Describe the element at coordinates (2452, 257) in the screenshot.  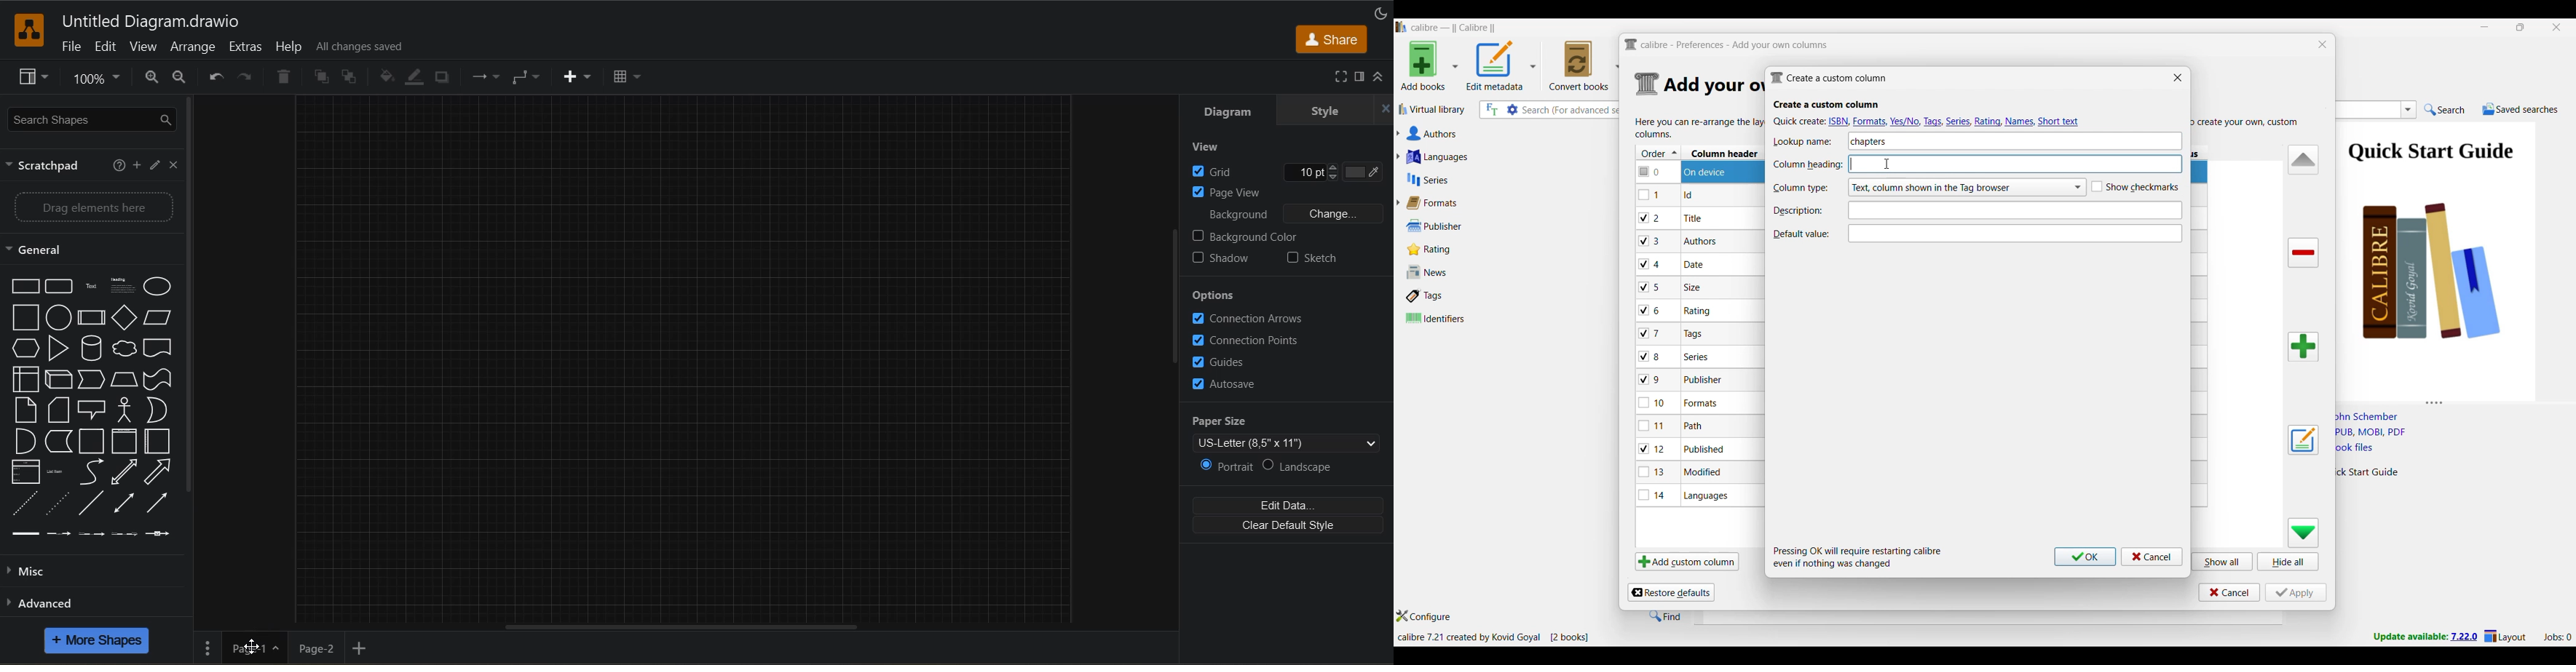
I see `Book preview` at that location.